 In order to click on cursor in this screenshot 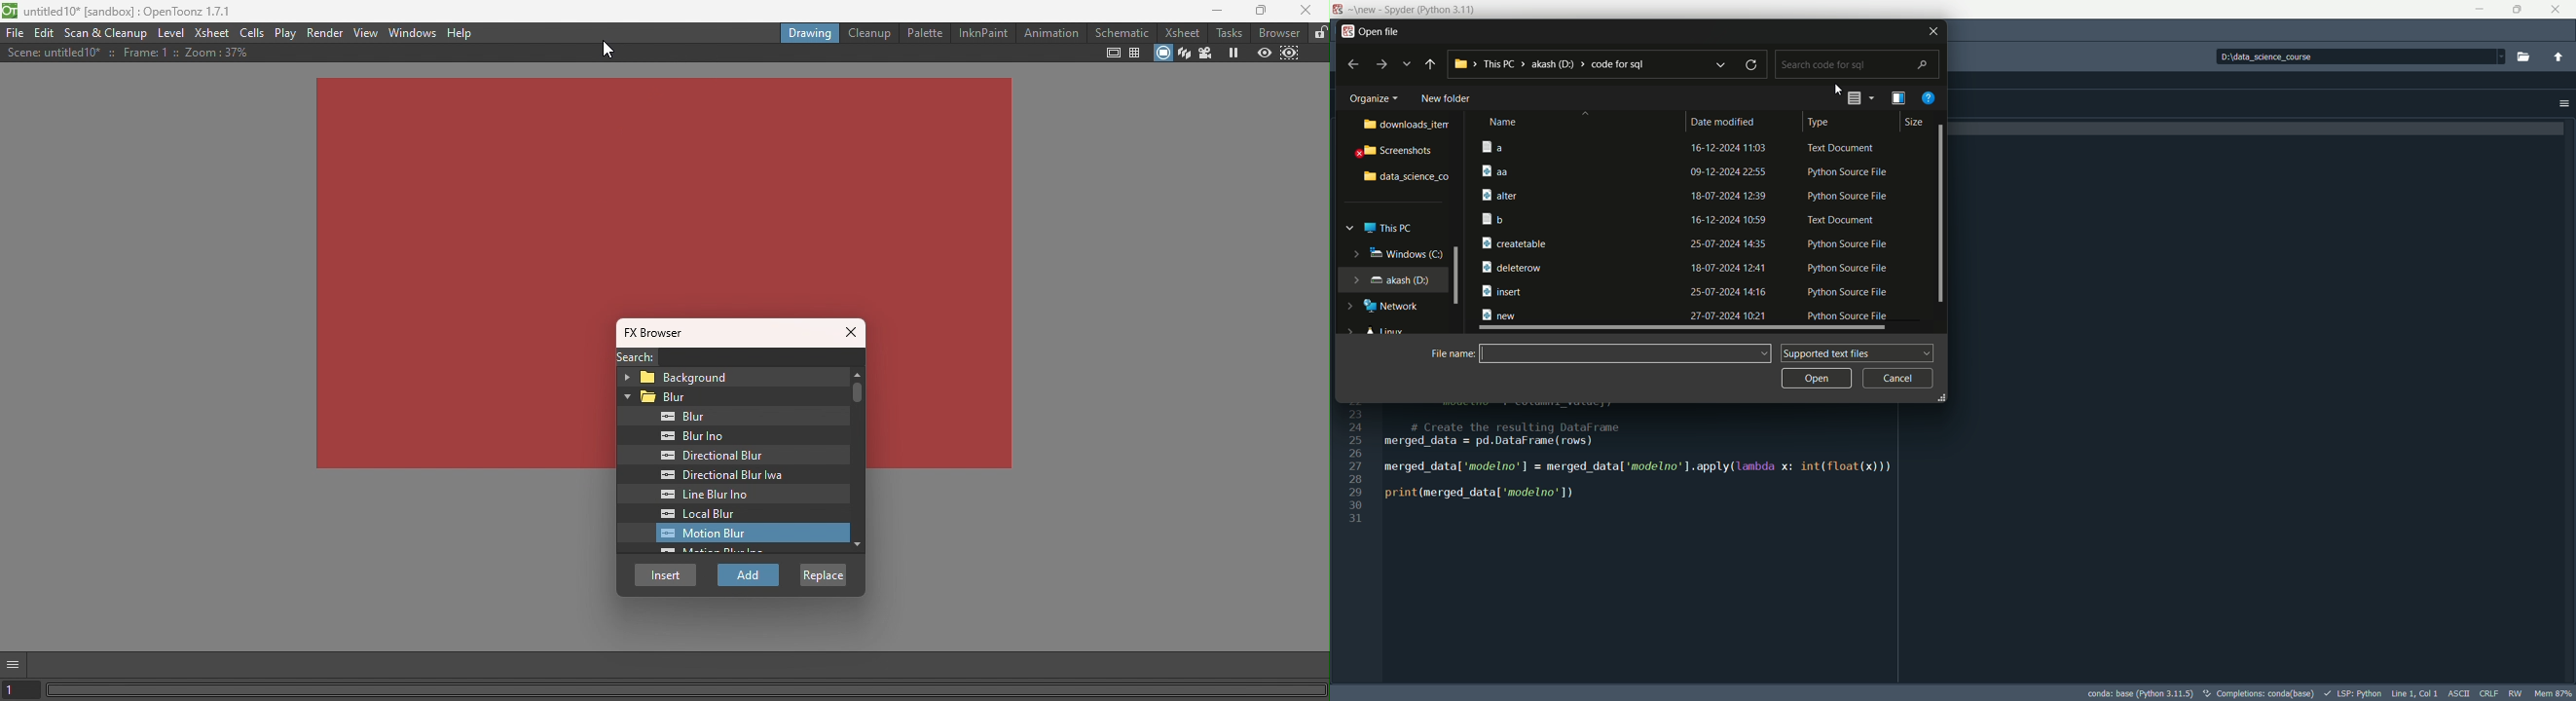, I will do `click(1839, 91)`.